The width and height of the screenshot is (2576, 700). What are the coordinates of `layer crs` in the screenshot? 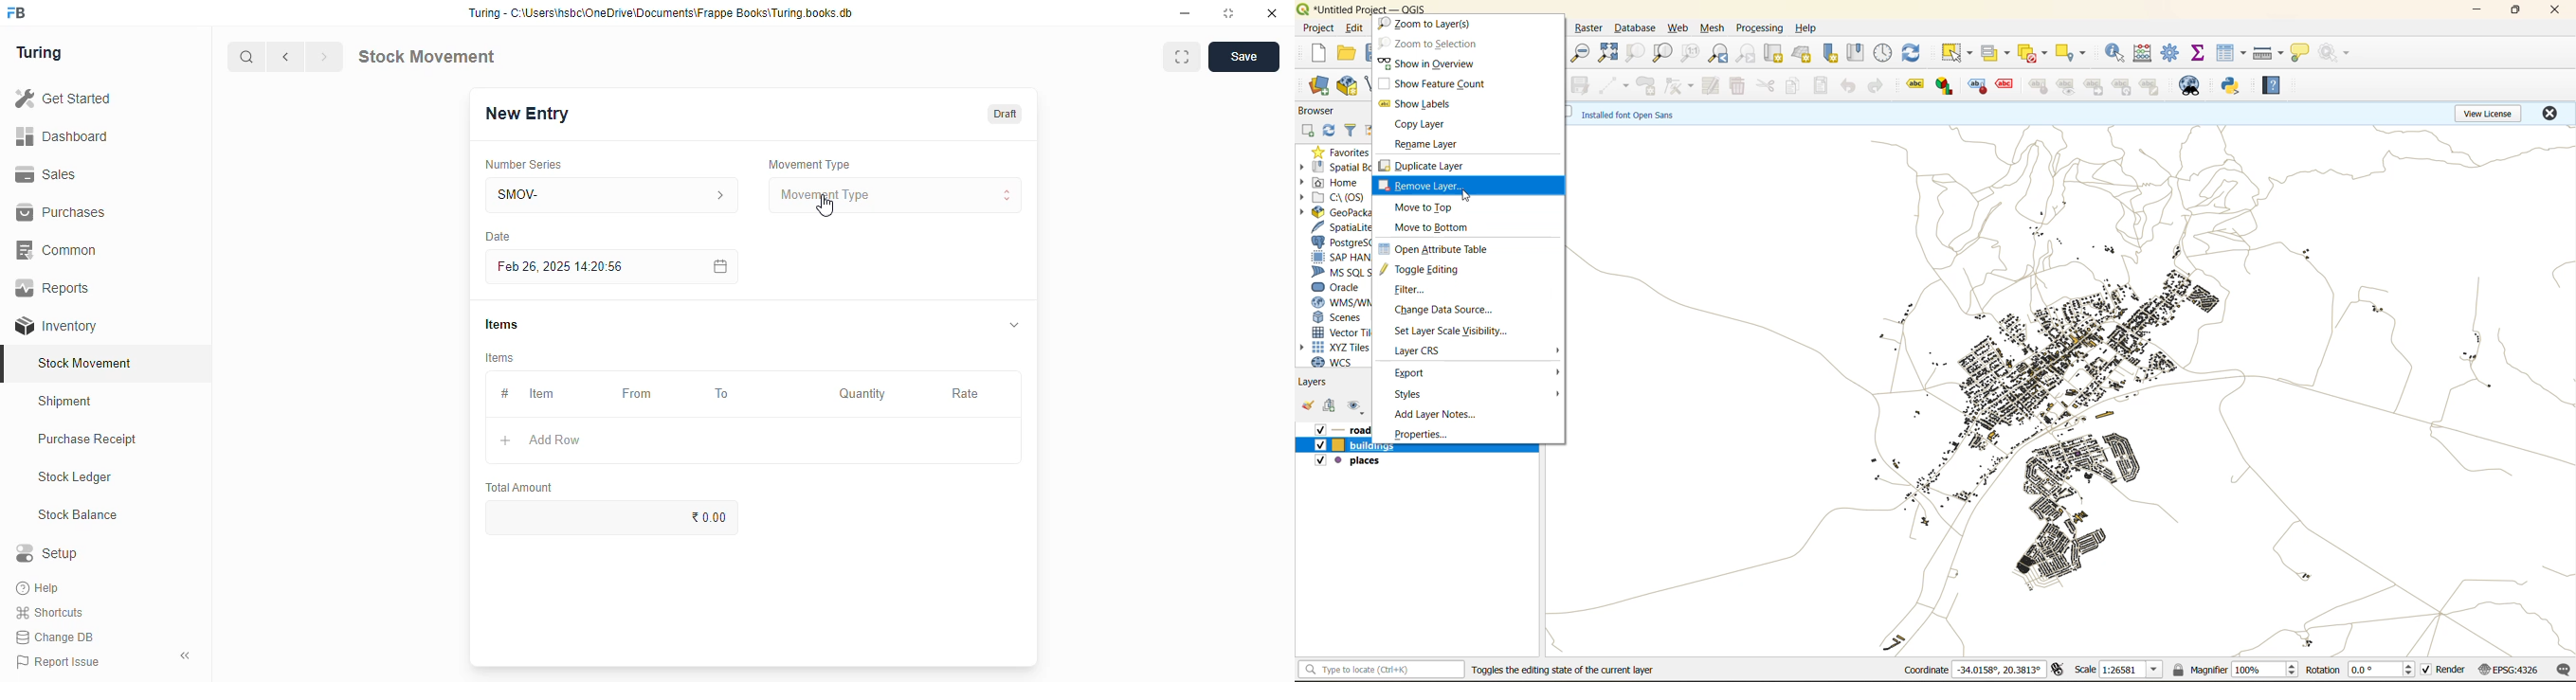 It's located at (1426, 351).